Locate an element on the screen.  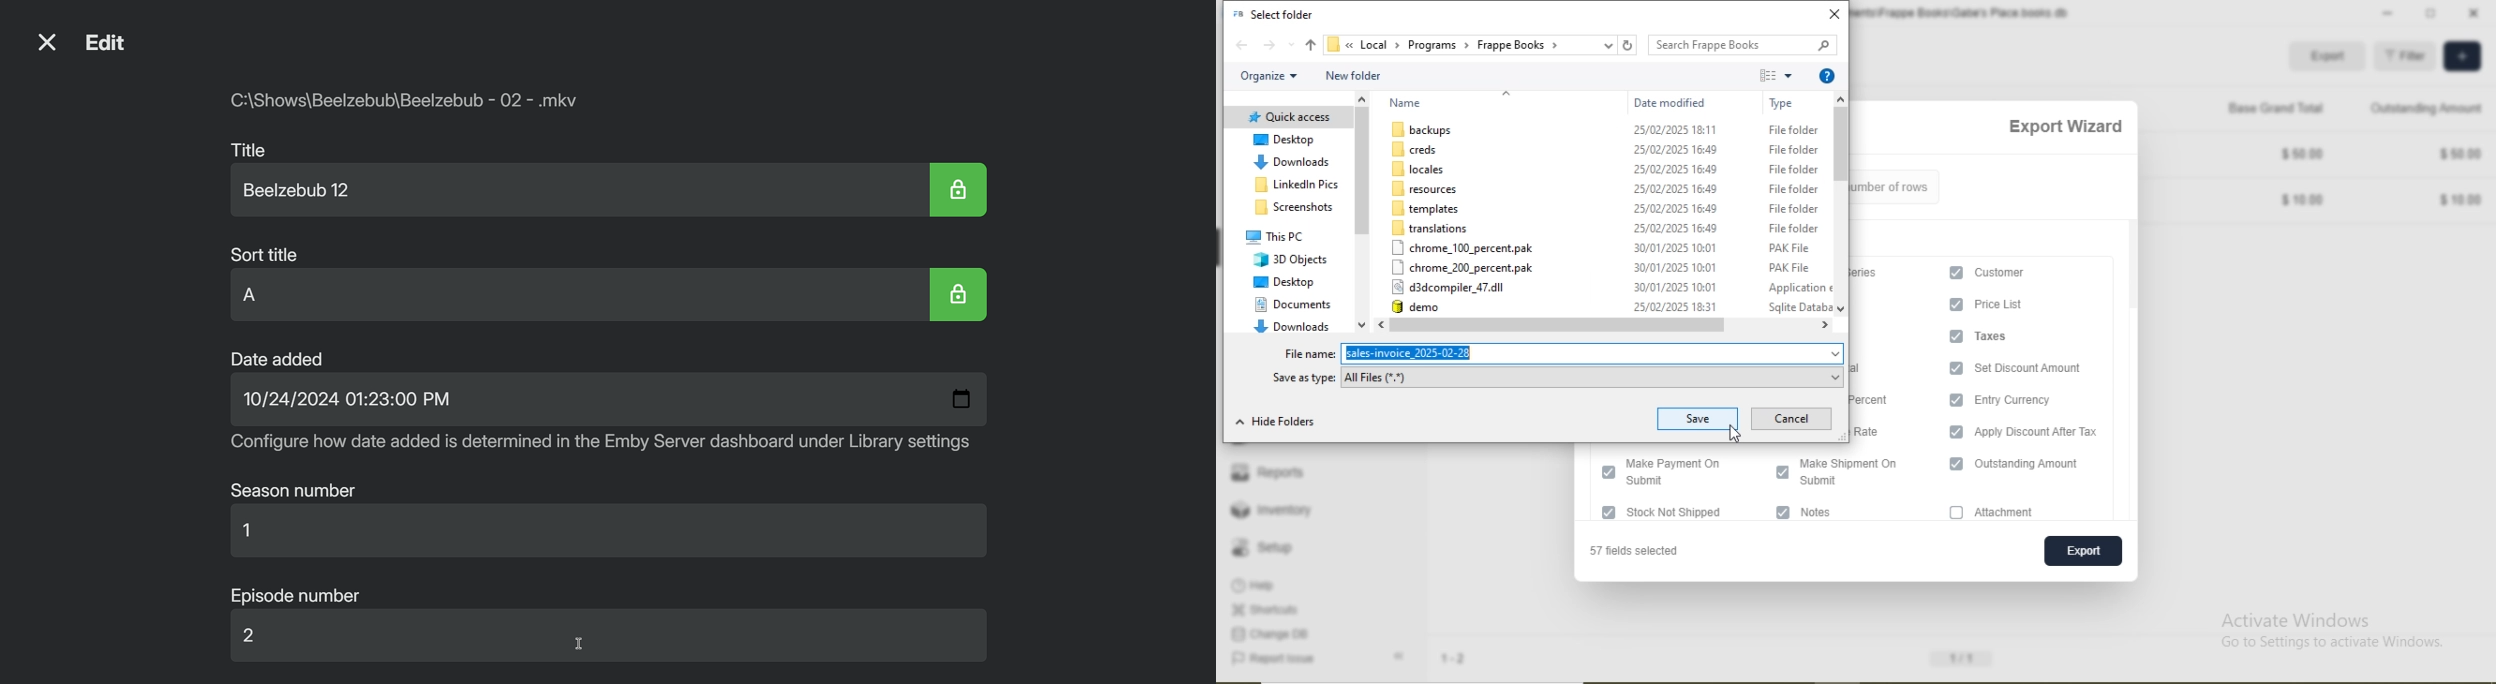
Desktop is located at coordinates (1285, 283).